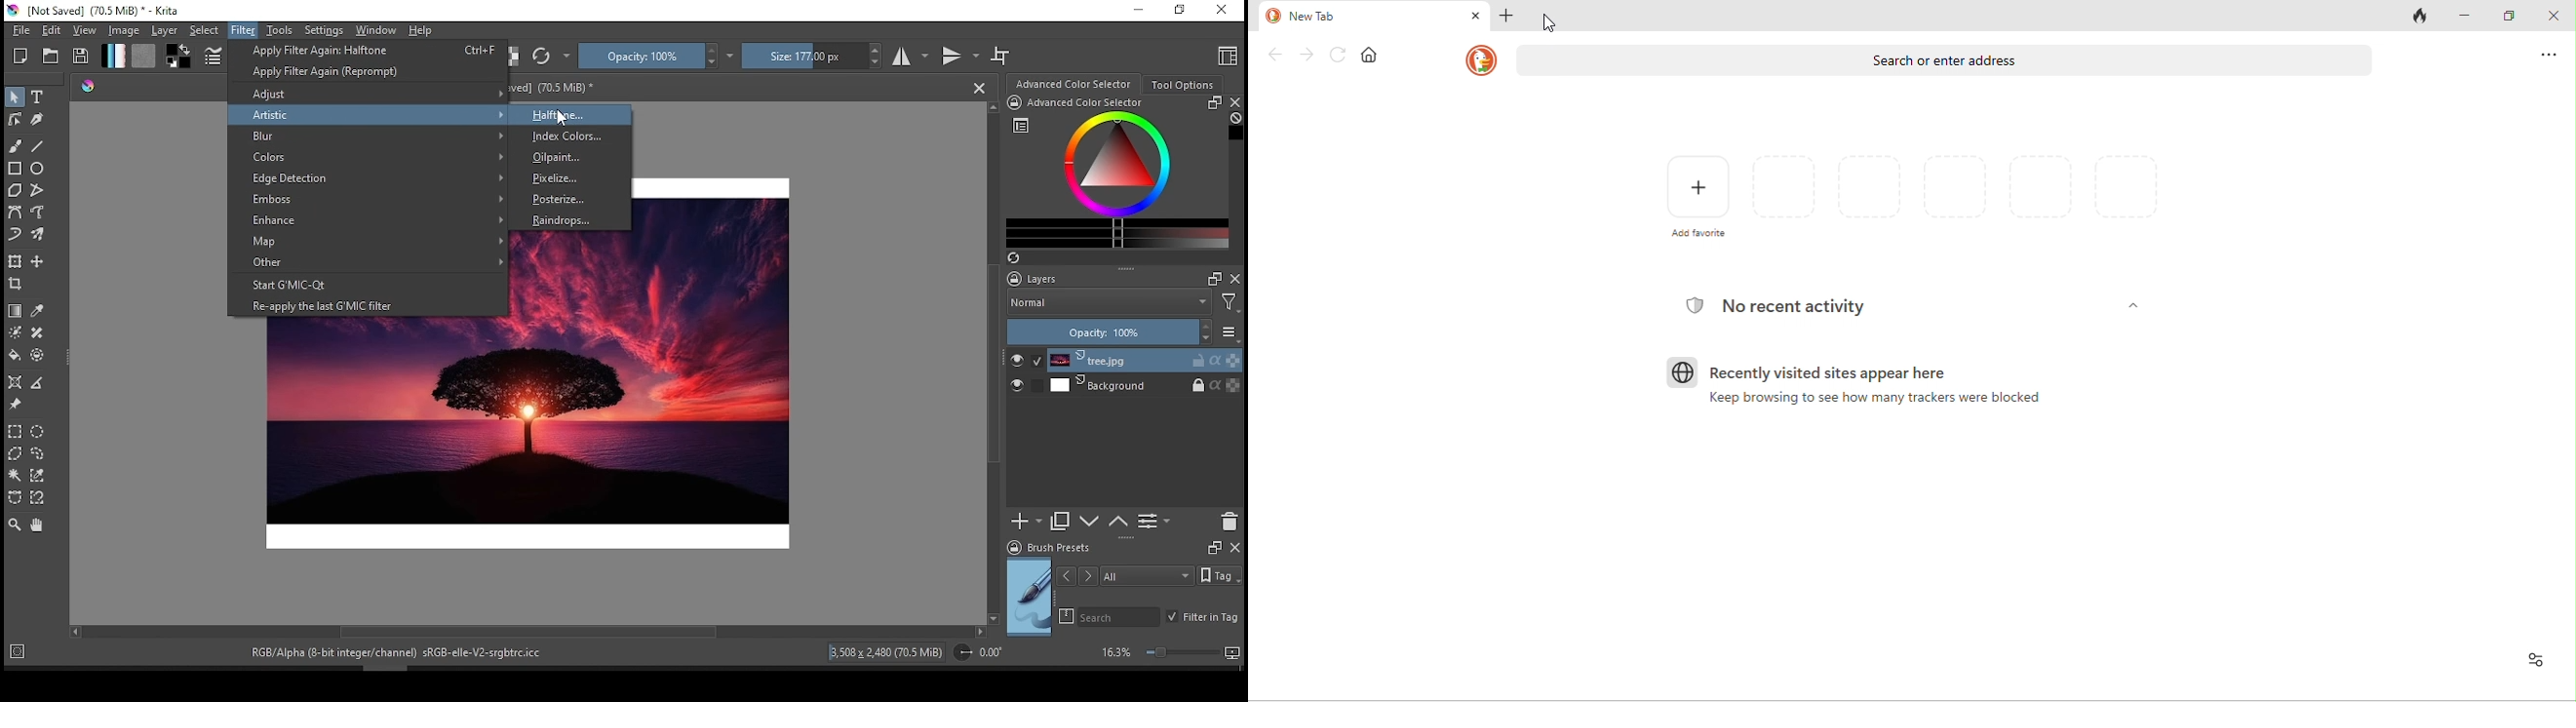 This screenshot has height=728, width=2576. Describe the element at coordinates (38, 145) in the screenshot. I see `line tool` at that location.